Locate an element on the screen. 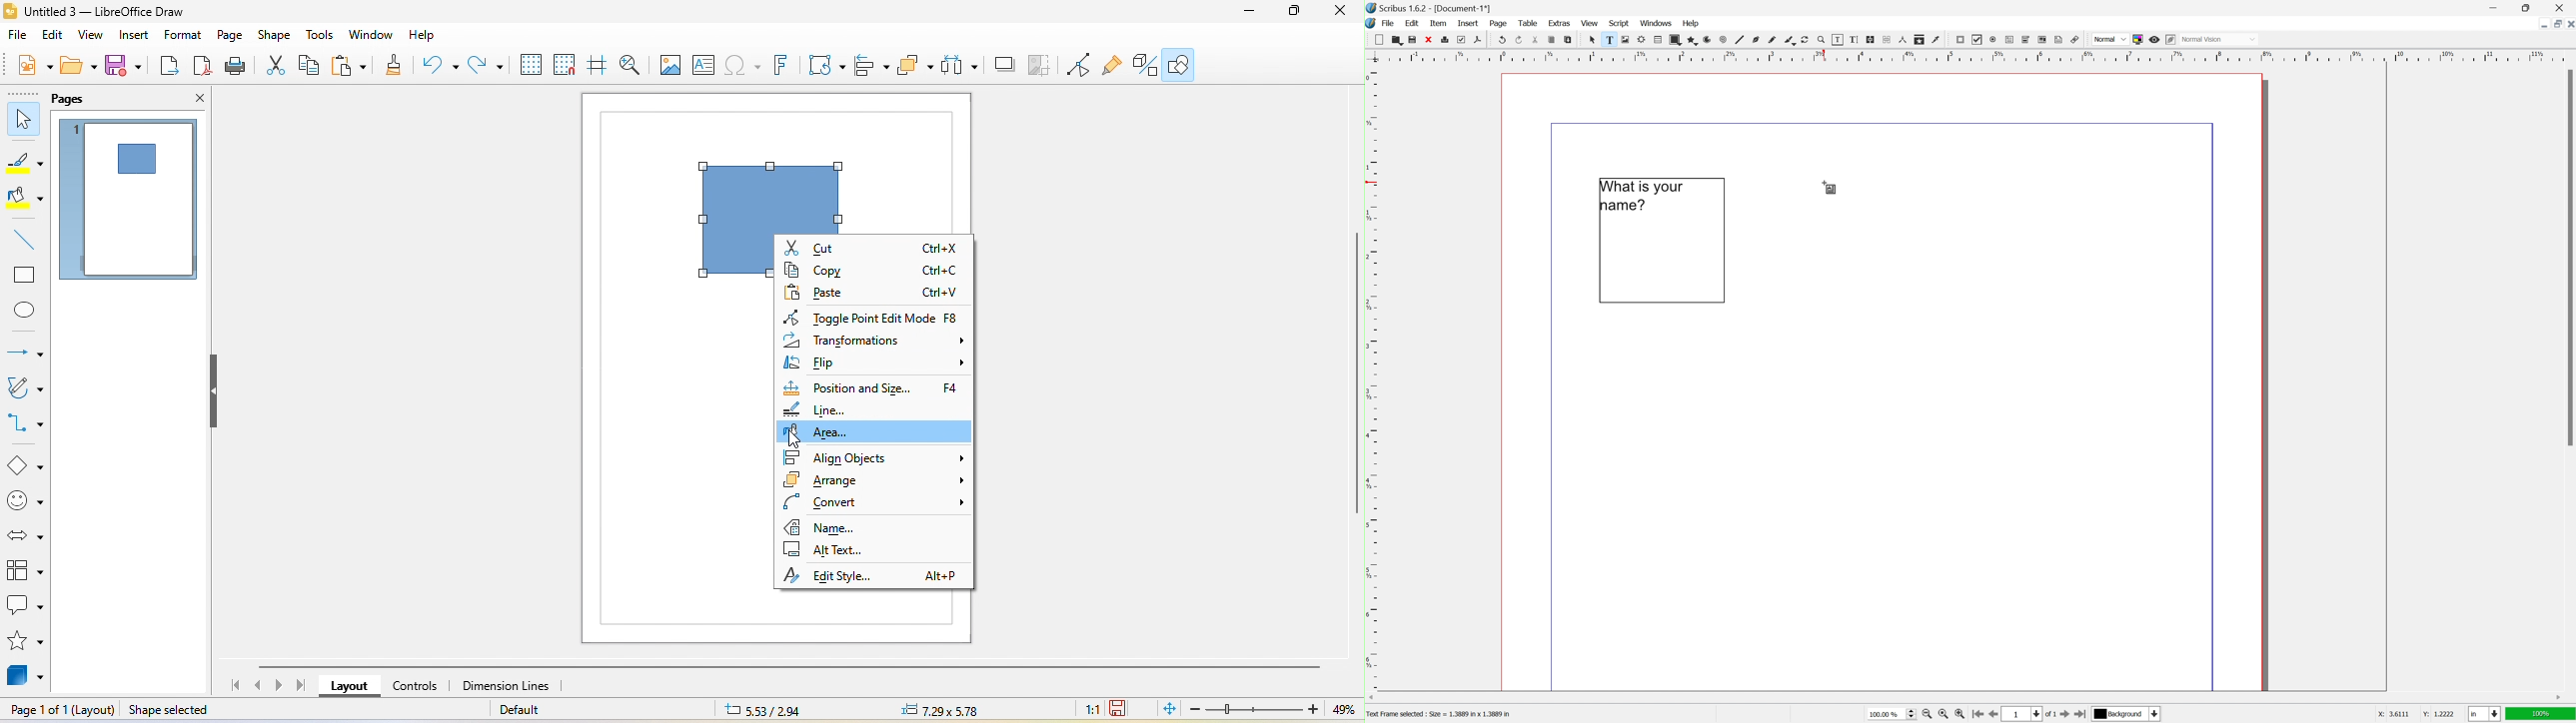  coordinates is located at coordinates (2405, 715).